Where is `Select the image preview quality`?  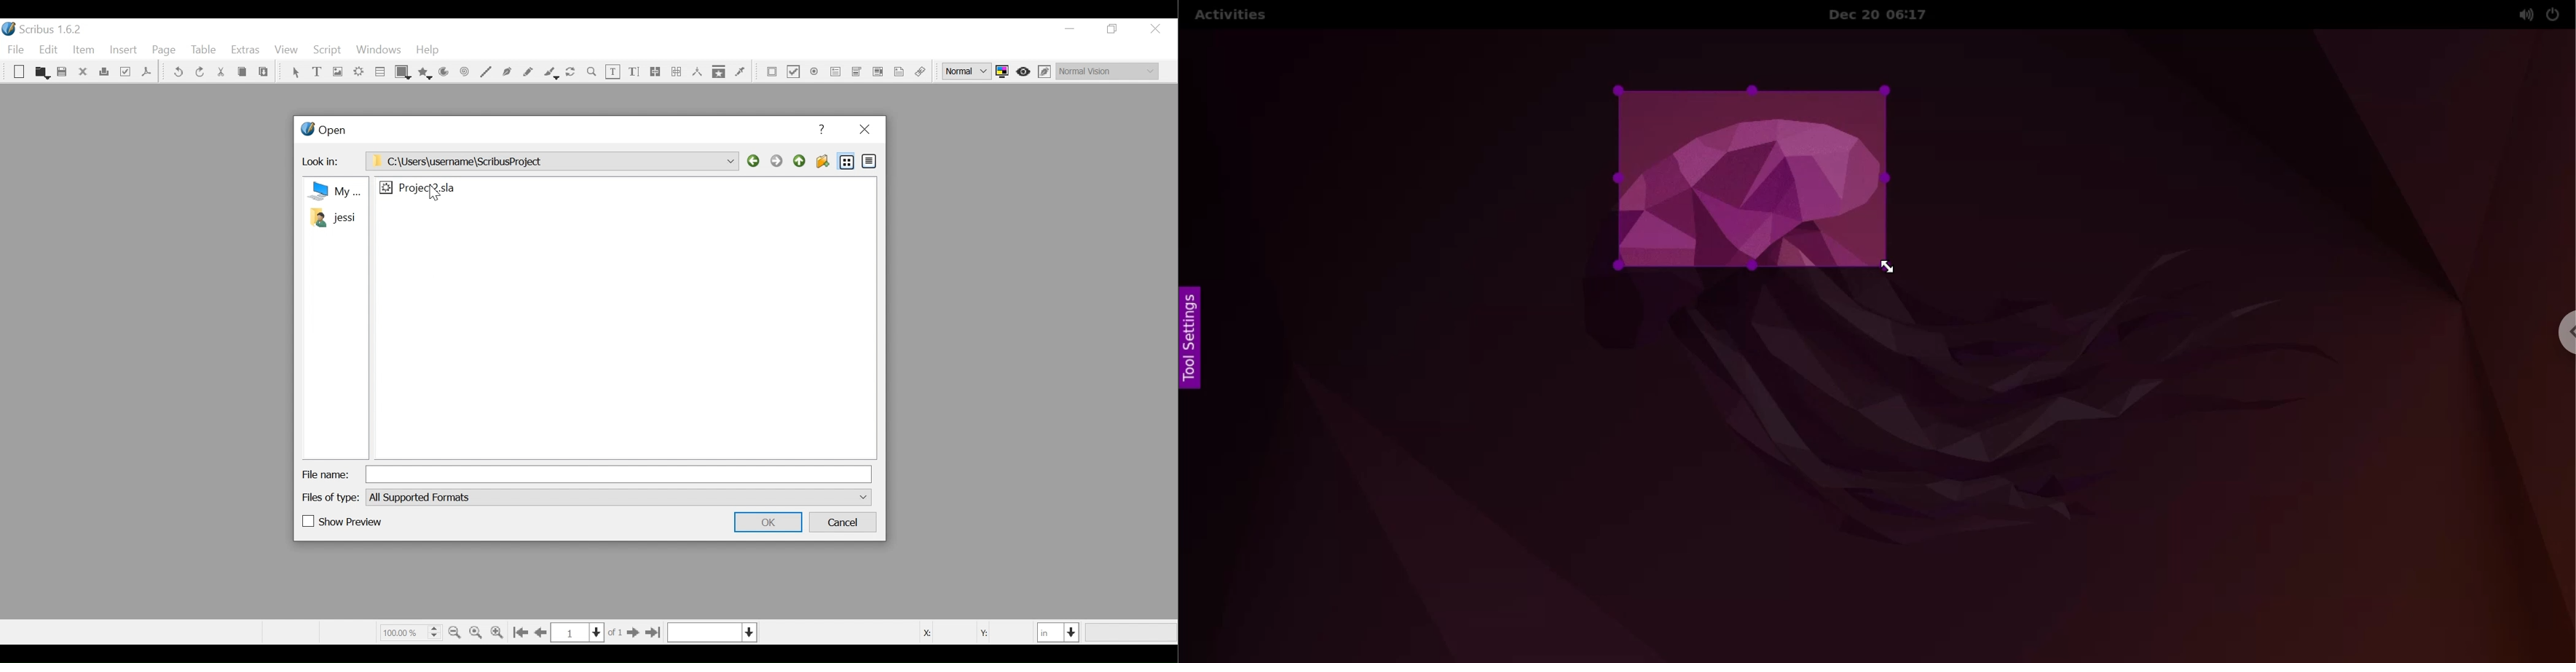
Select the image preview quality is located at coordinates (969, 71).